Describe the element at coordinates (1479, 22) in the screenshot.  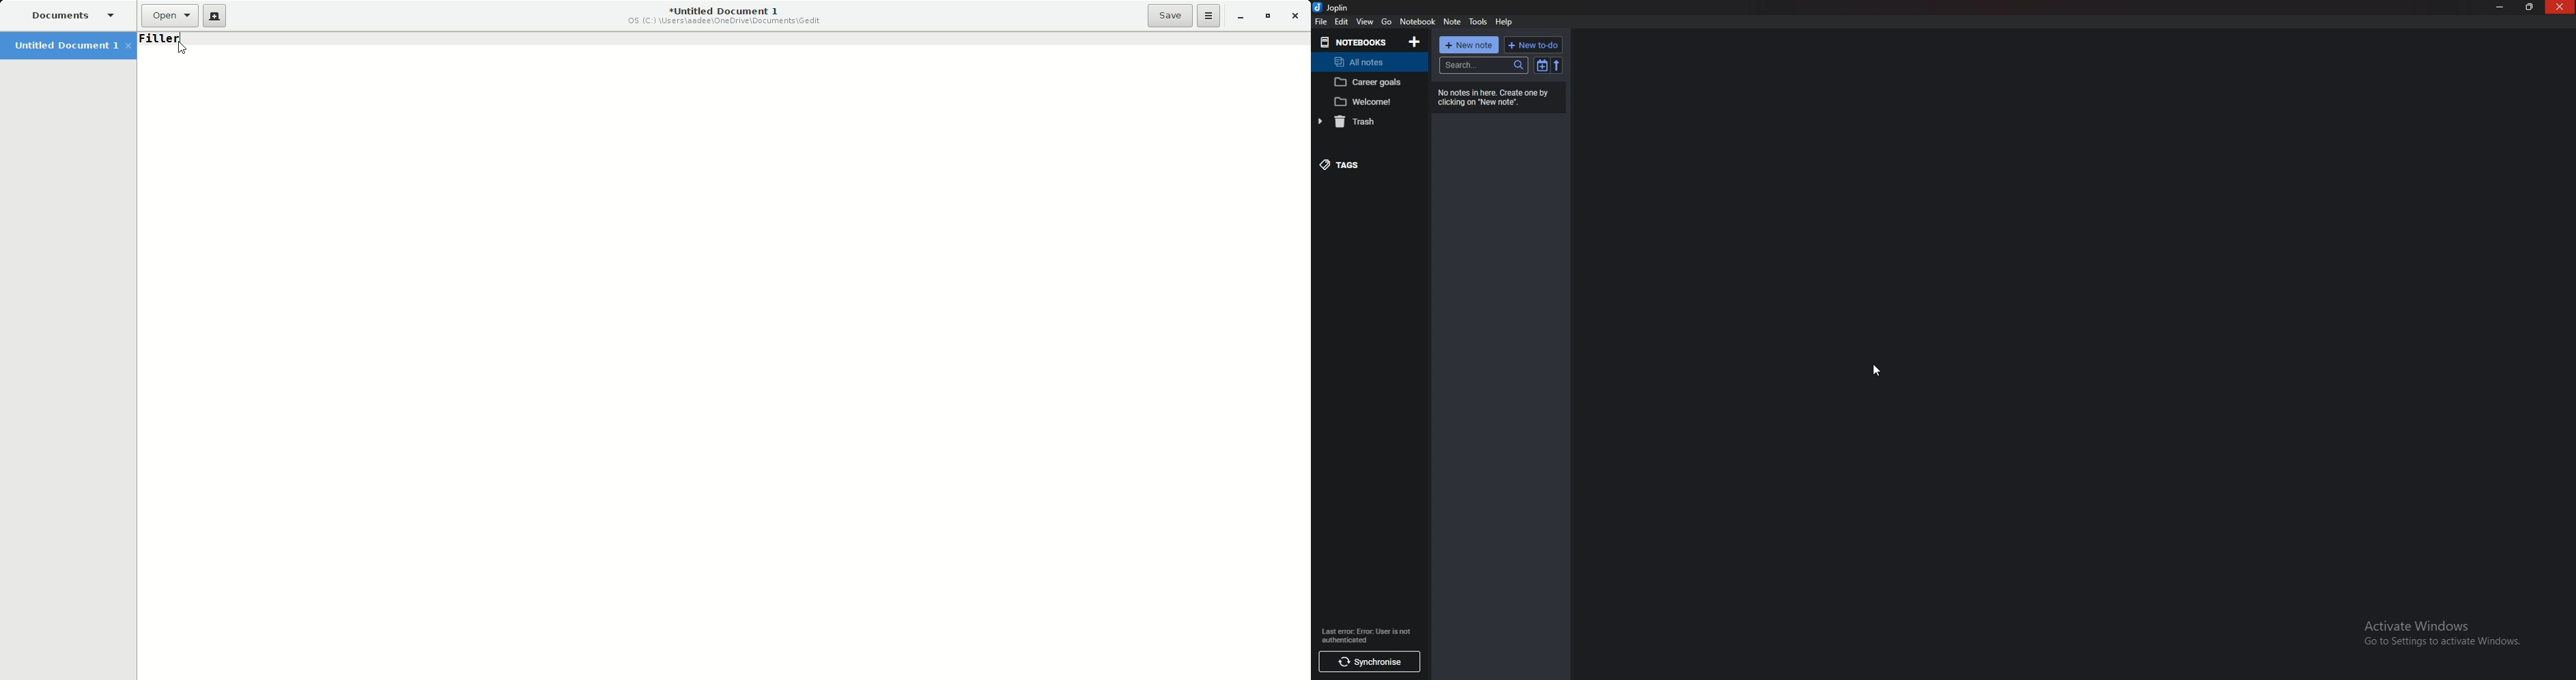
I see `tools` at that location.